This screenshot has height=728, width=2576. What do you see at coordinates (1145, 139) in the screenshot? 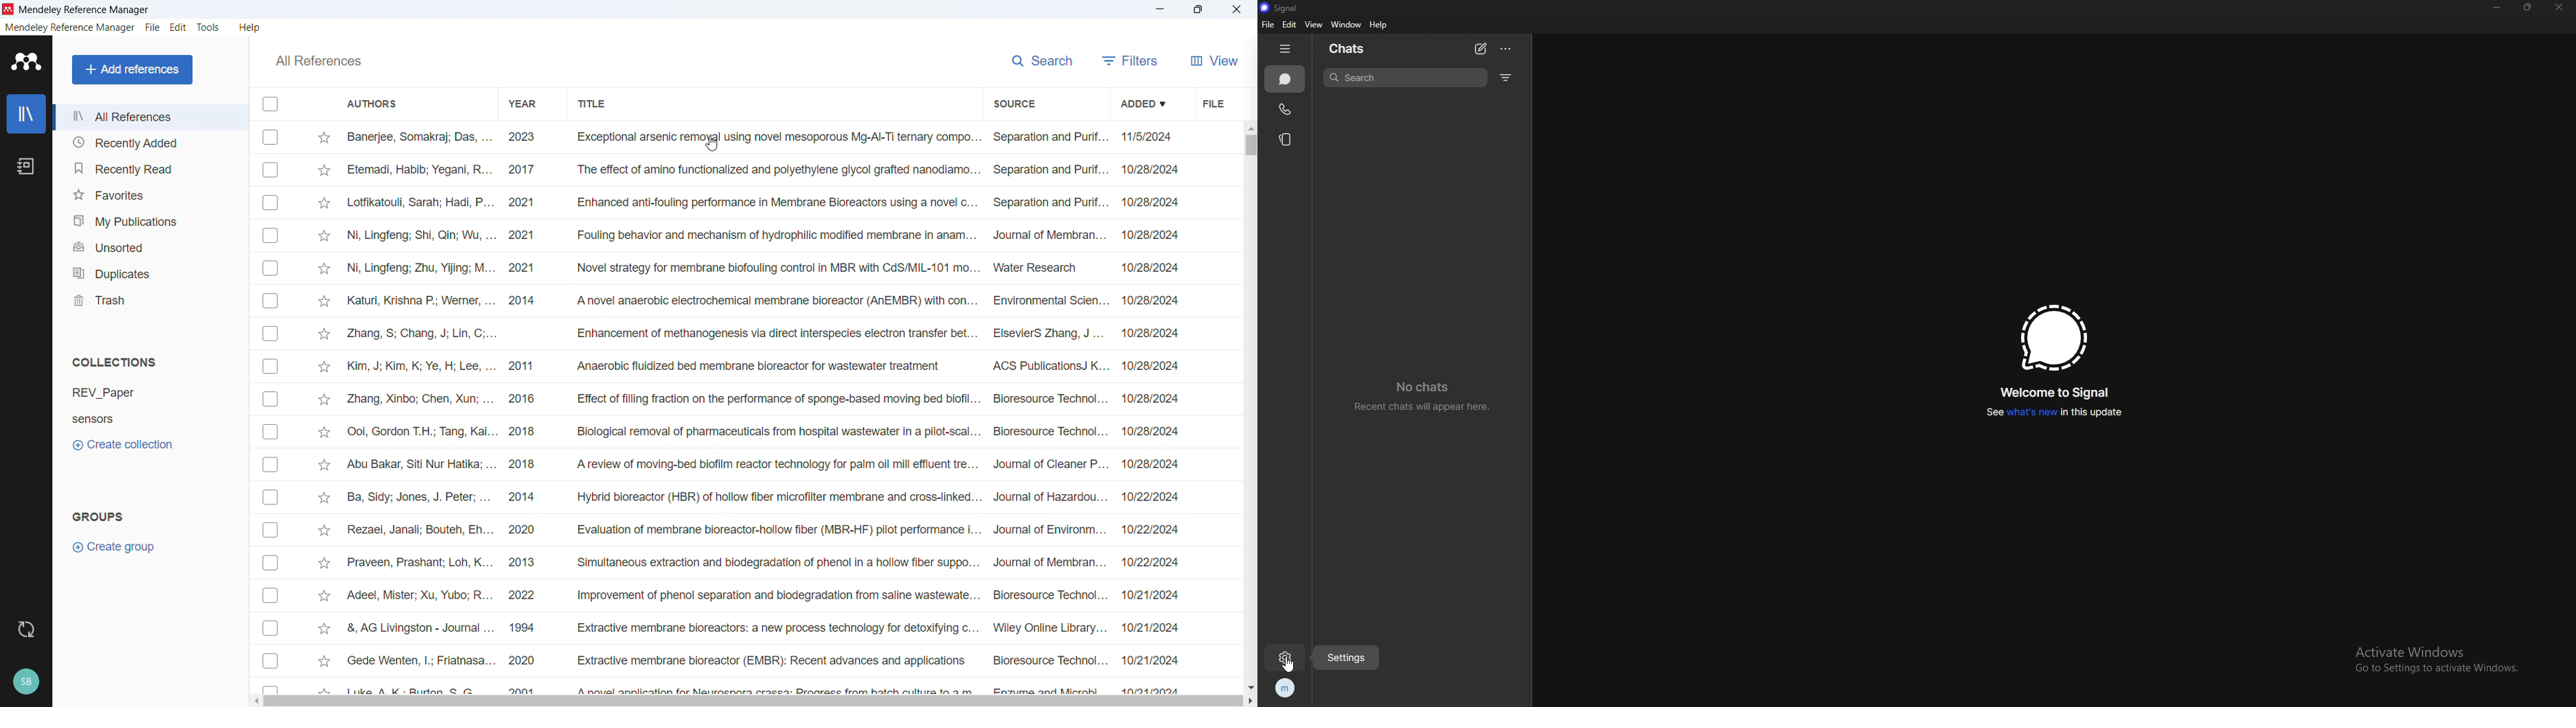
I see `11/5/2024` at bounding box center [1145, 139].